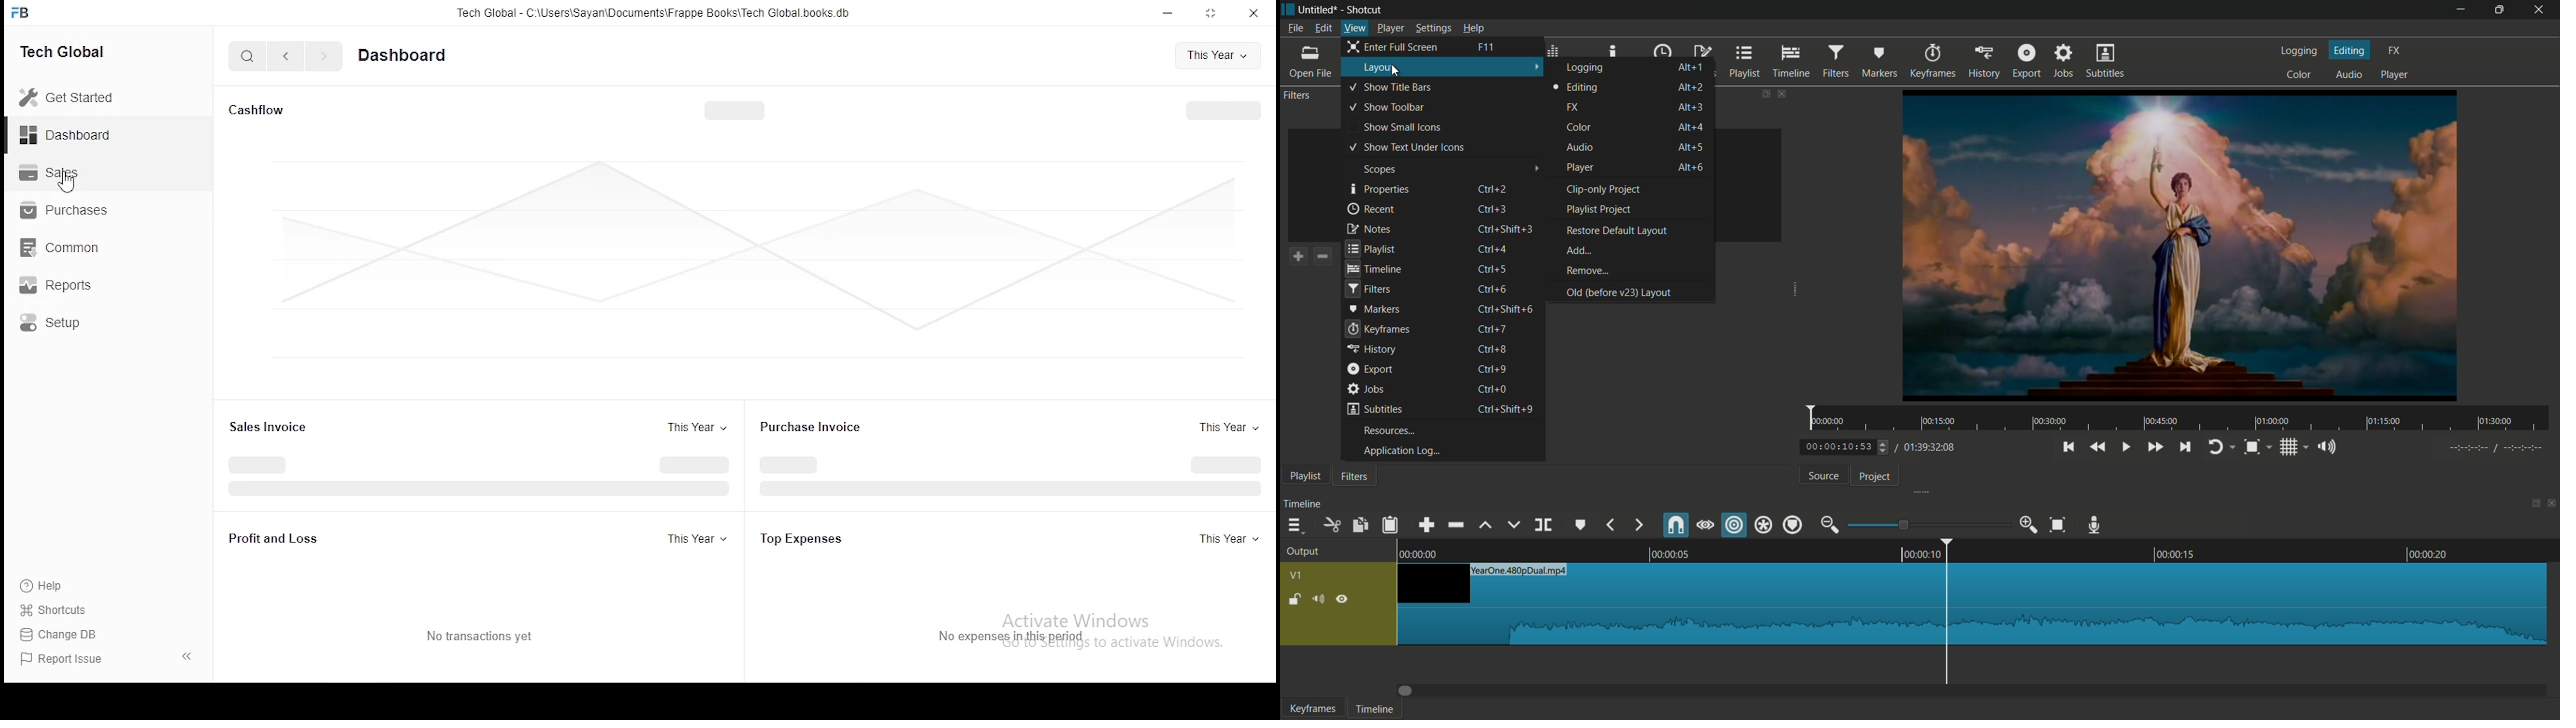 Image resolution: width=2576 pixels, height=728 pixels. I want to click on close pane, so click(189, 656).